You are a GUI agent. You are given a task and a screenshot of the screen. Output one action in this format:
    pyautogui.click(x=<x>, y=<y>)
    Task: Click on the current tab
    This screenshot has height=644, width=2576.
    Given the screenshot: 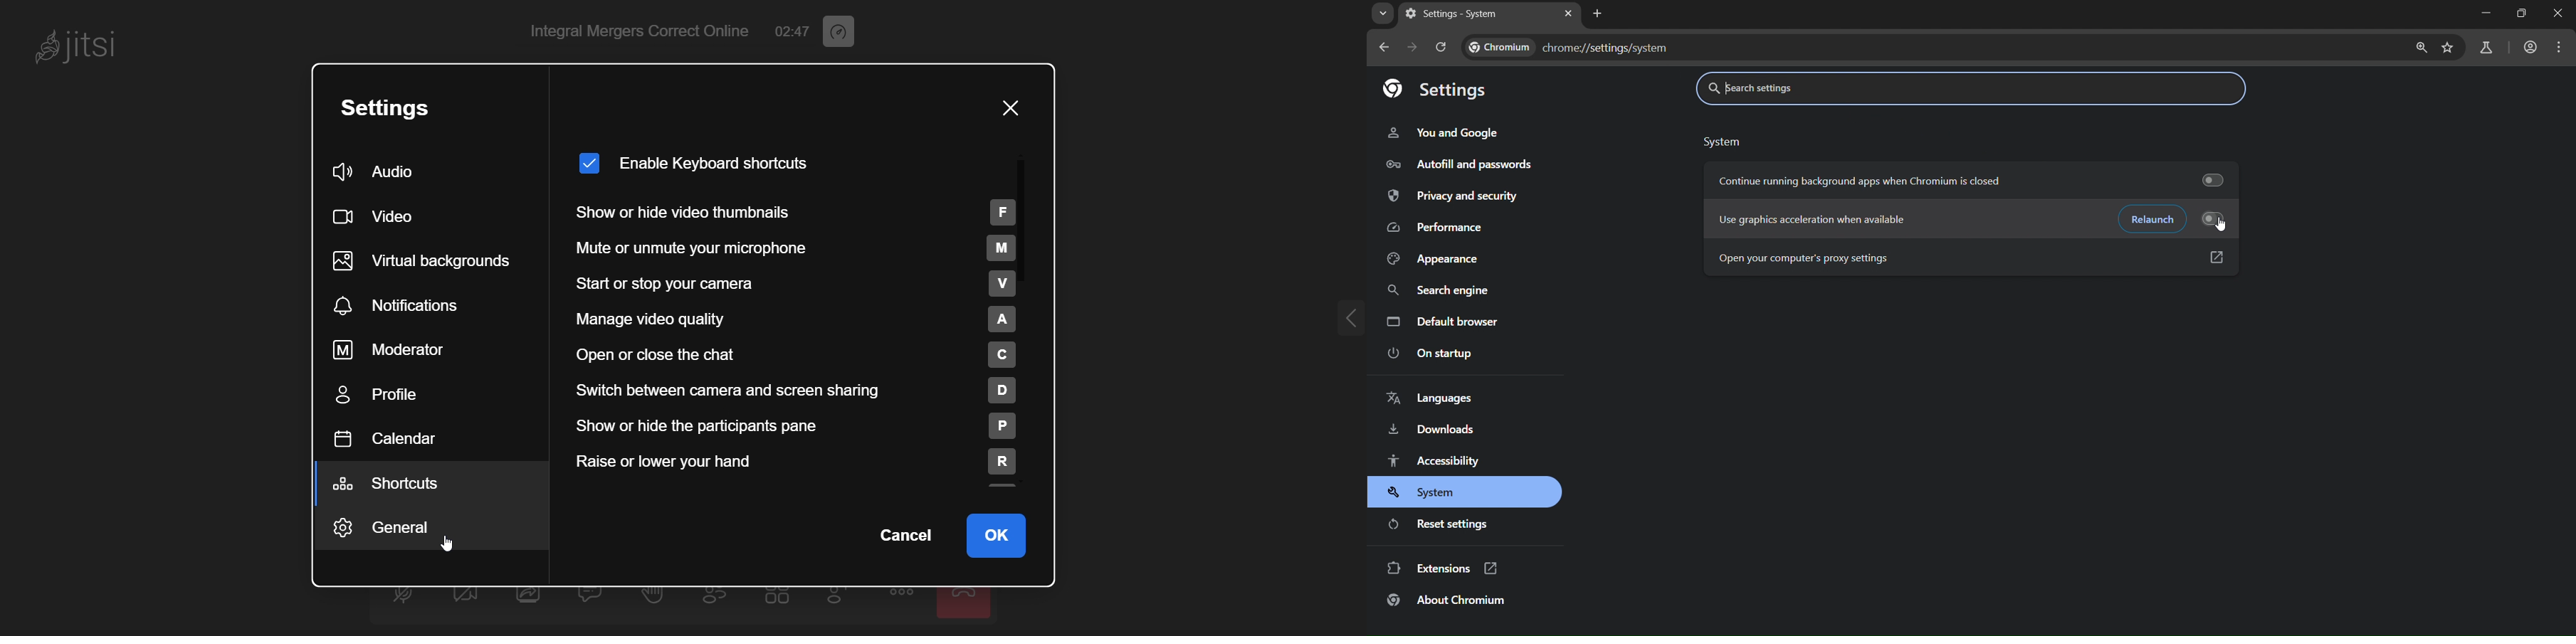 What is the action you would take?
    pyautogui.click(x=1446, y=15)
    